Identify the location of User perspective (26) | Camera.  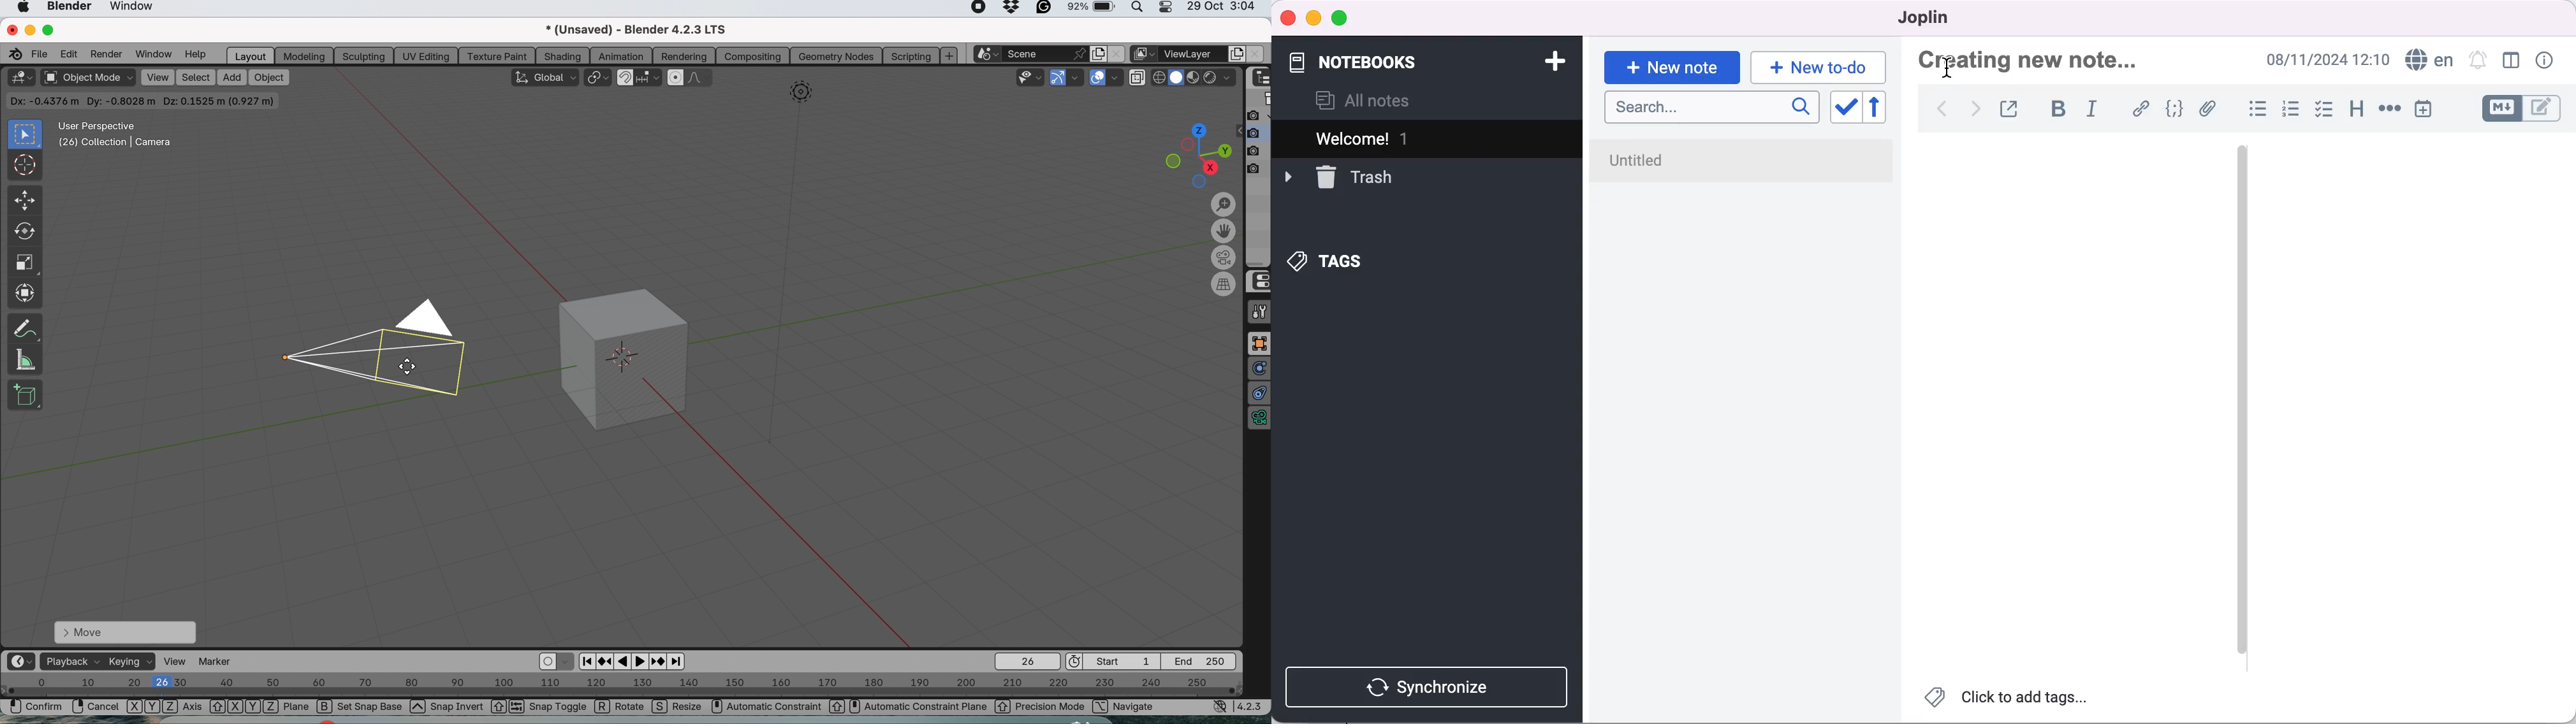
(114, 135).